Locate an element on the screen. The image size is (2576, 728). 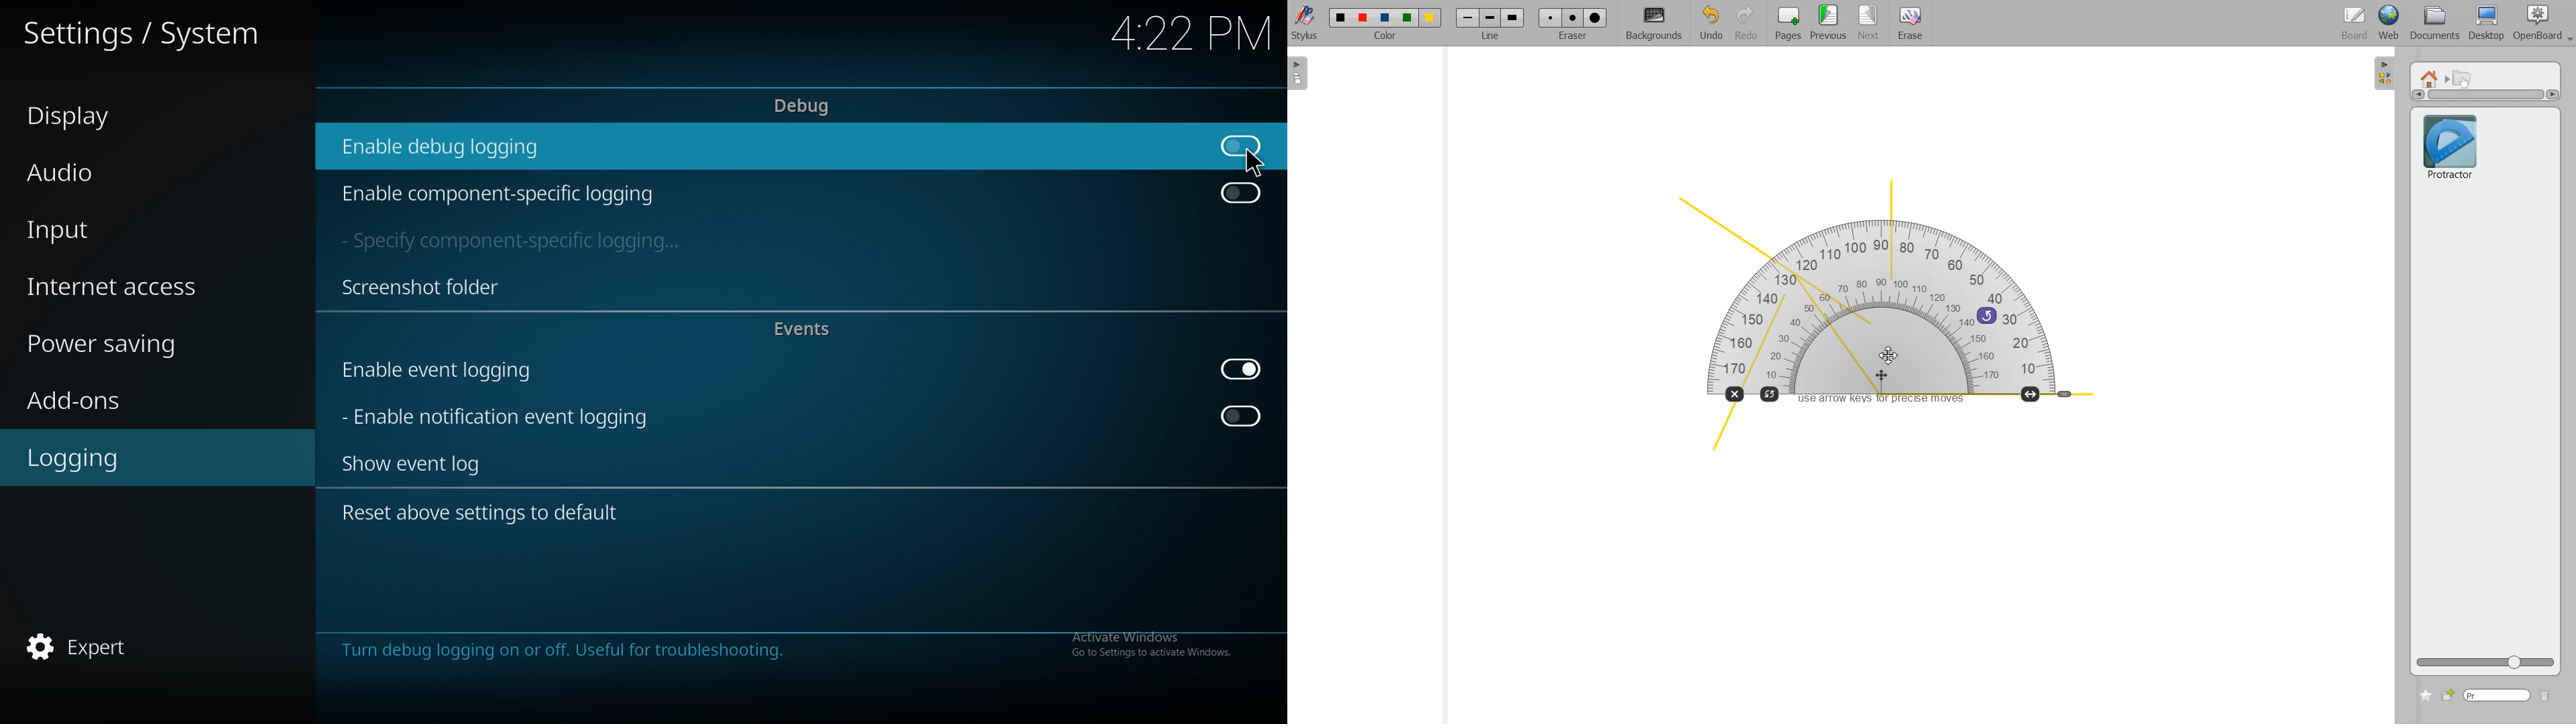
enable notification event logging is located at coordinates (503, 416).